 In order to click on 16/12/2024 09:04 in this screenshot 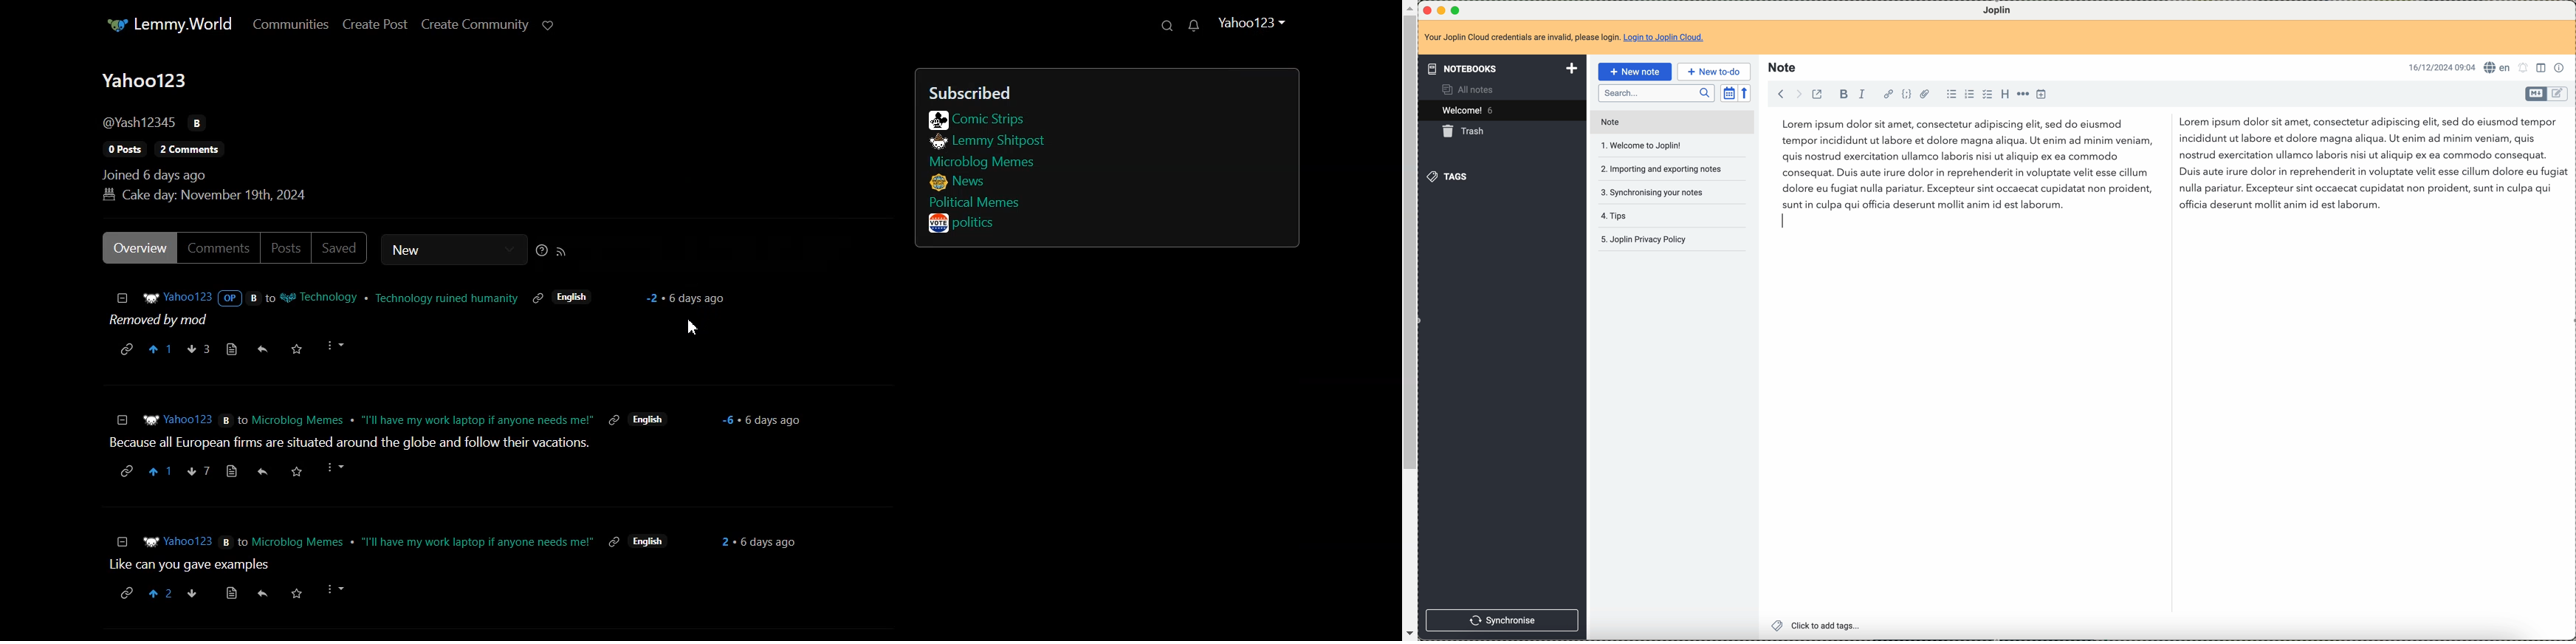, I will do `click(2442, 67)`.